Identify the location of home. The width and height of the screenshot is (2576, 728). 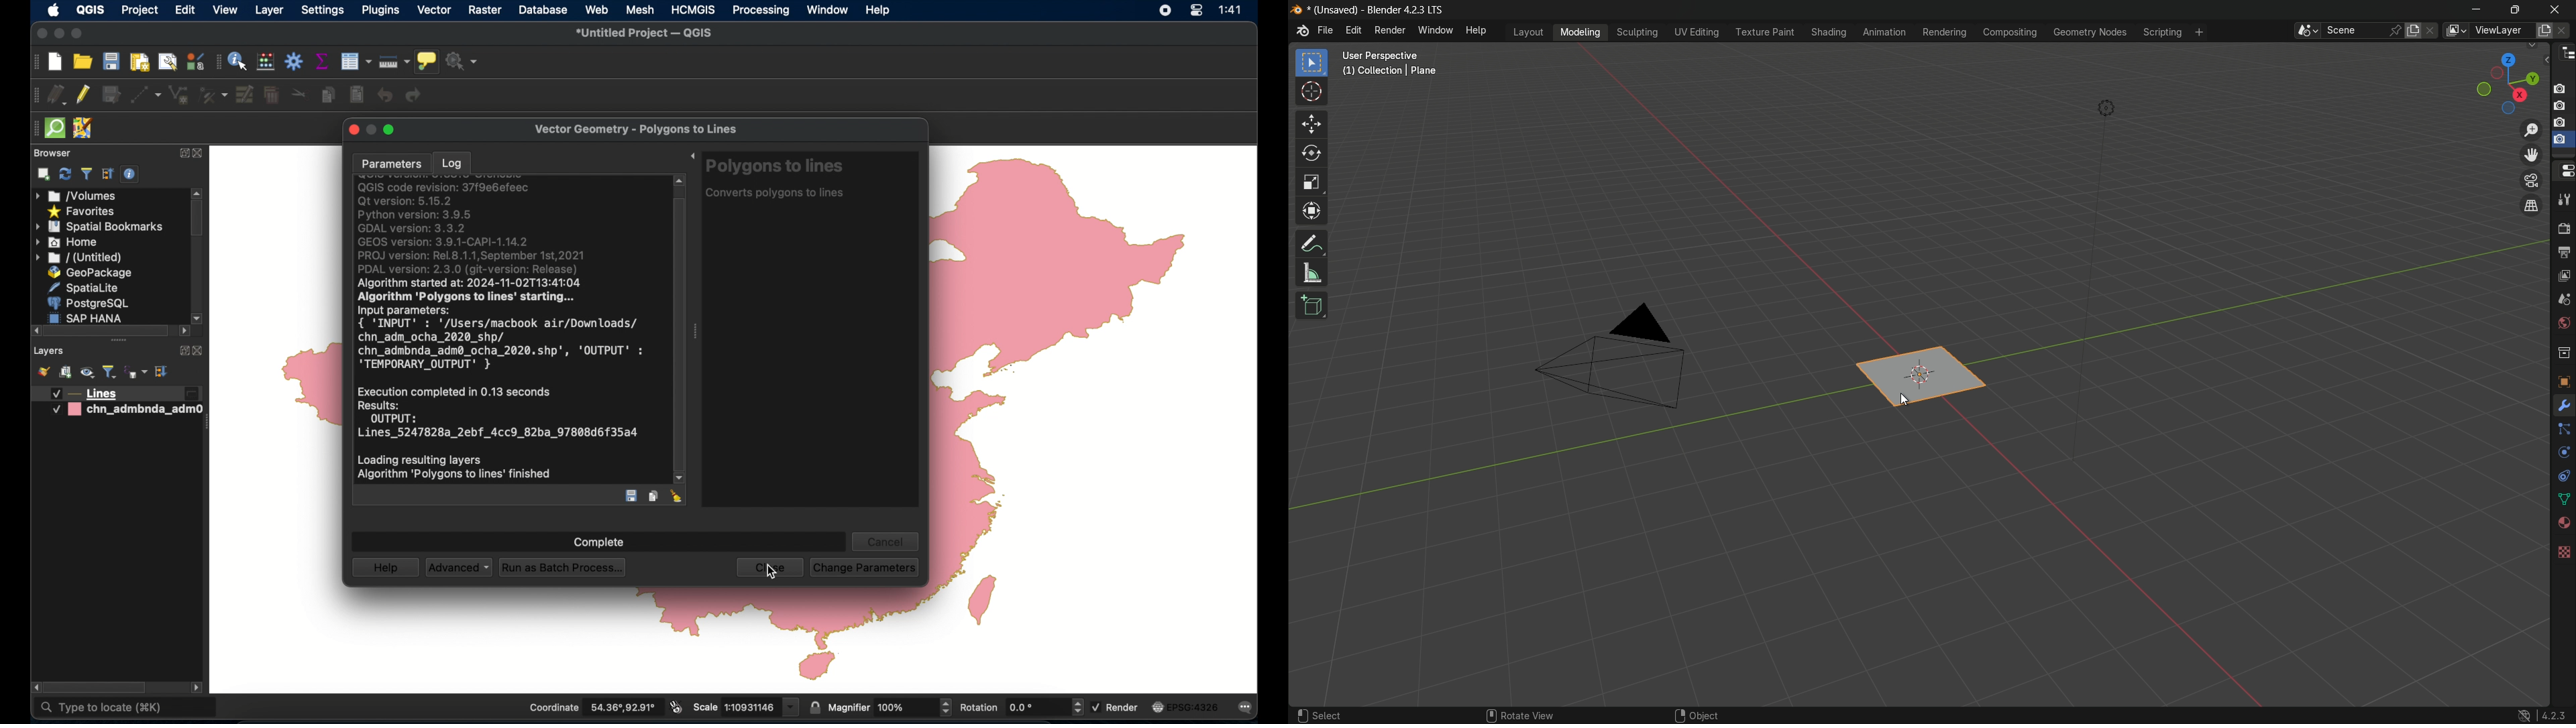
(66, 242).